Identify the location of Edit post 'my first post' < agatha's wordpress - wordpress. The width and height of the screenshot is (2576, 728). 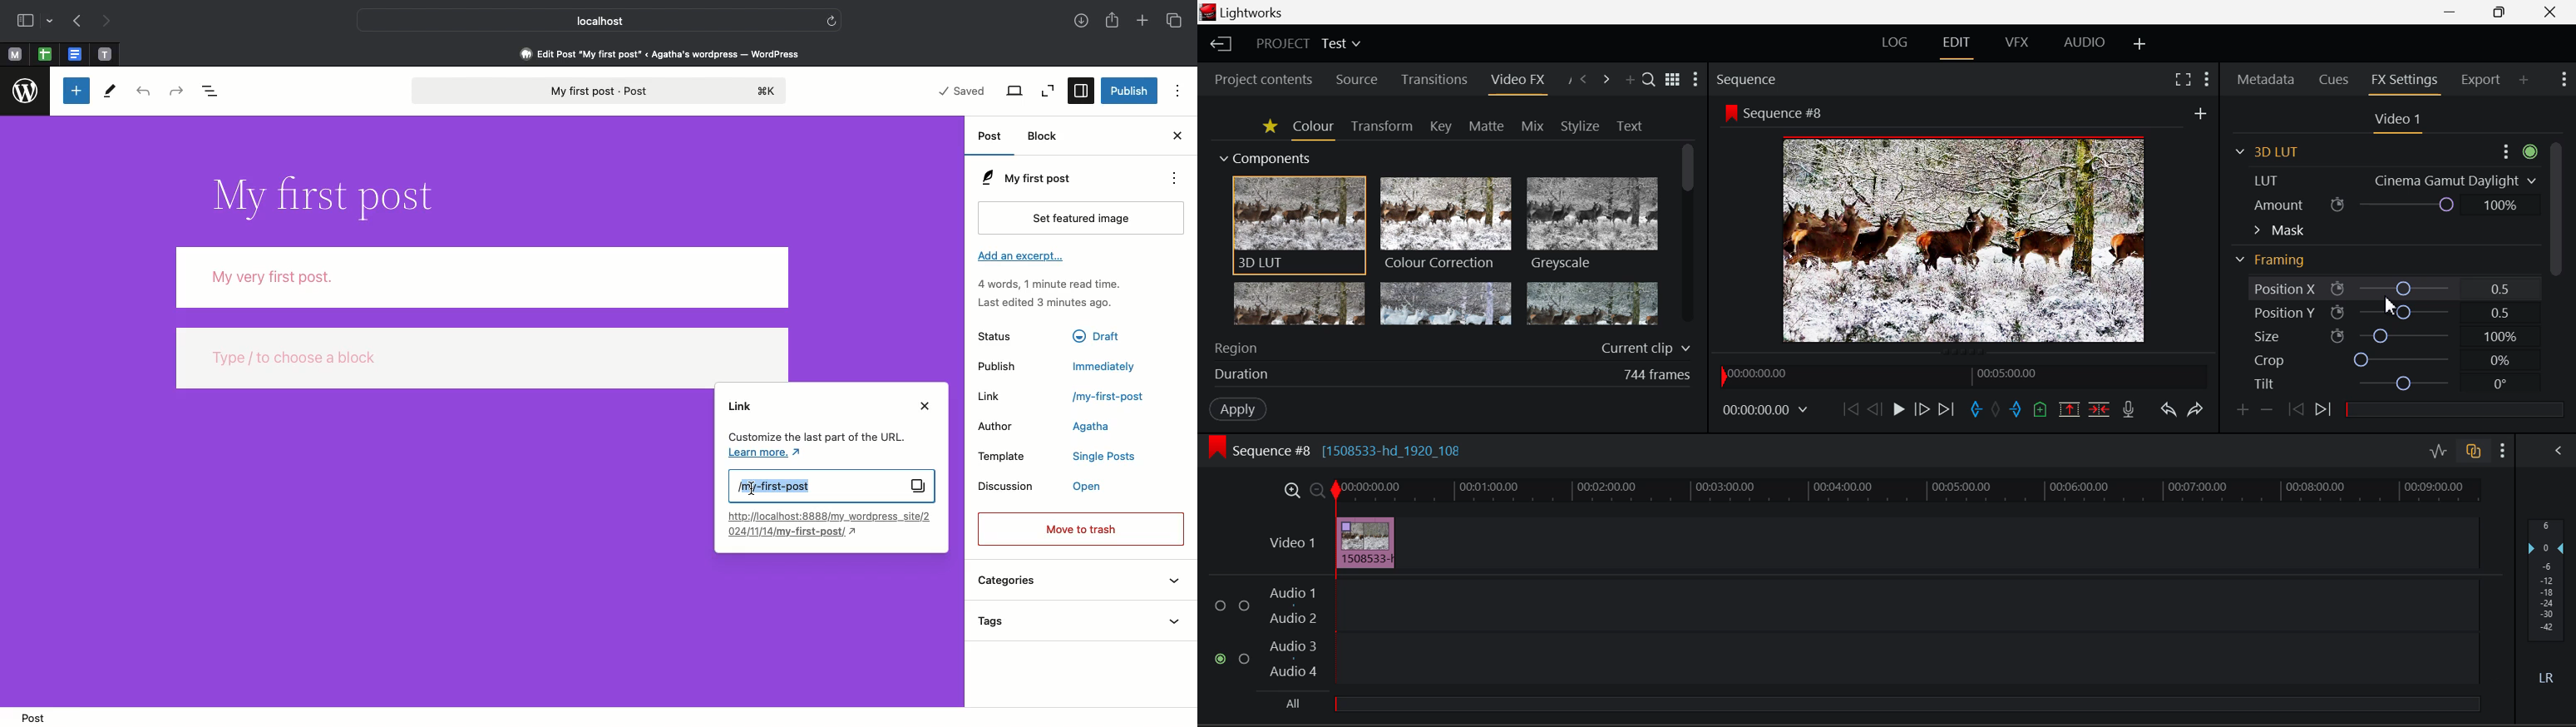
(660, 53).